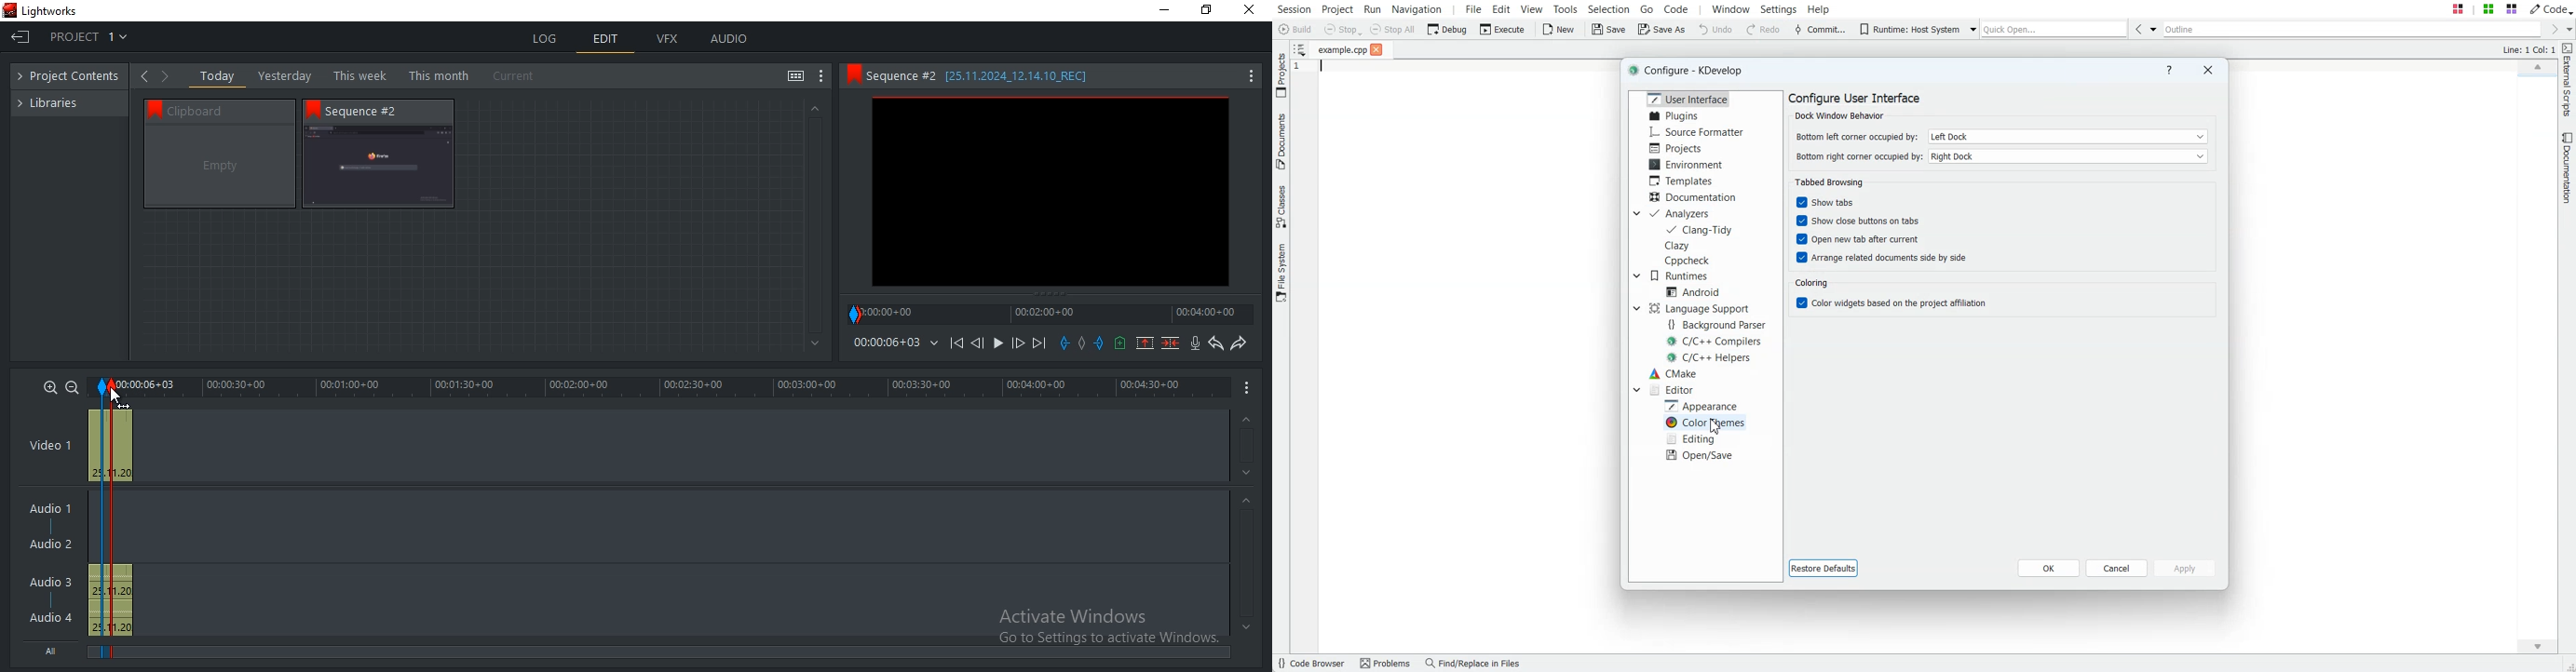 The height and width of the screenshot is (672, 2576). I want to click on Pointer cursor, so click(112, 392).